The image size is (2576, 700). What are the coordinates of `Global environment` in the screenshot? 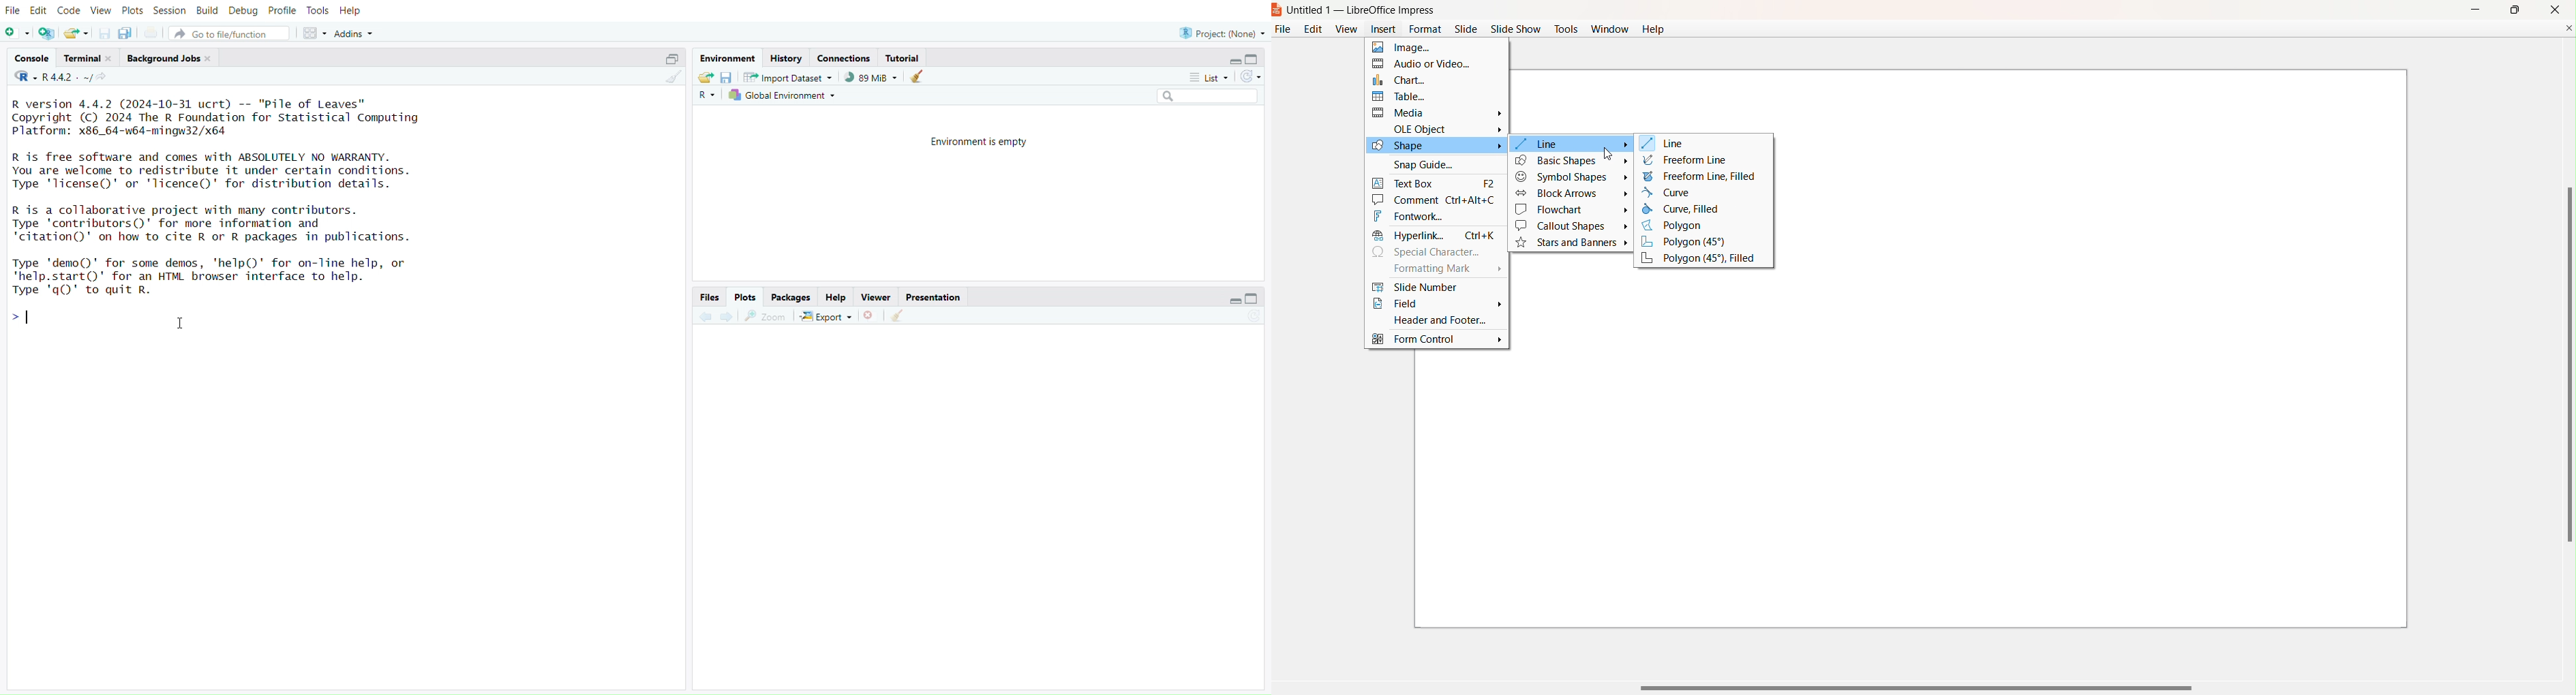 It's located at (785, 96).